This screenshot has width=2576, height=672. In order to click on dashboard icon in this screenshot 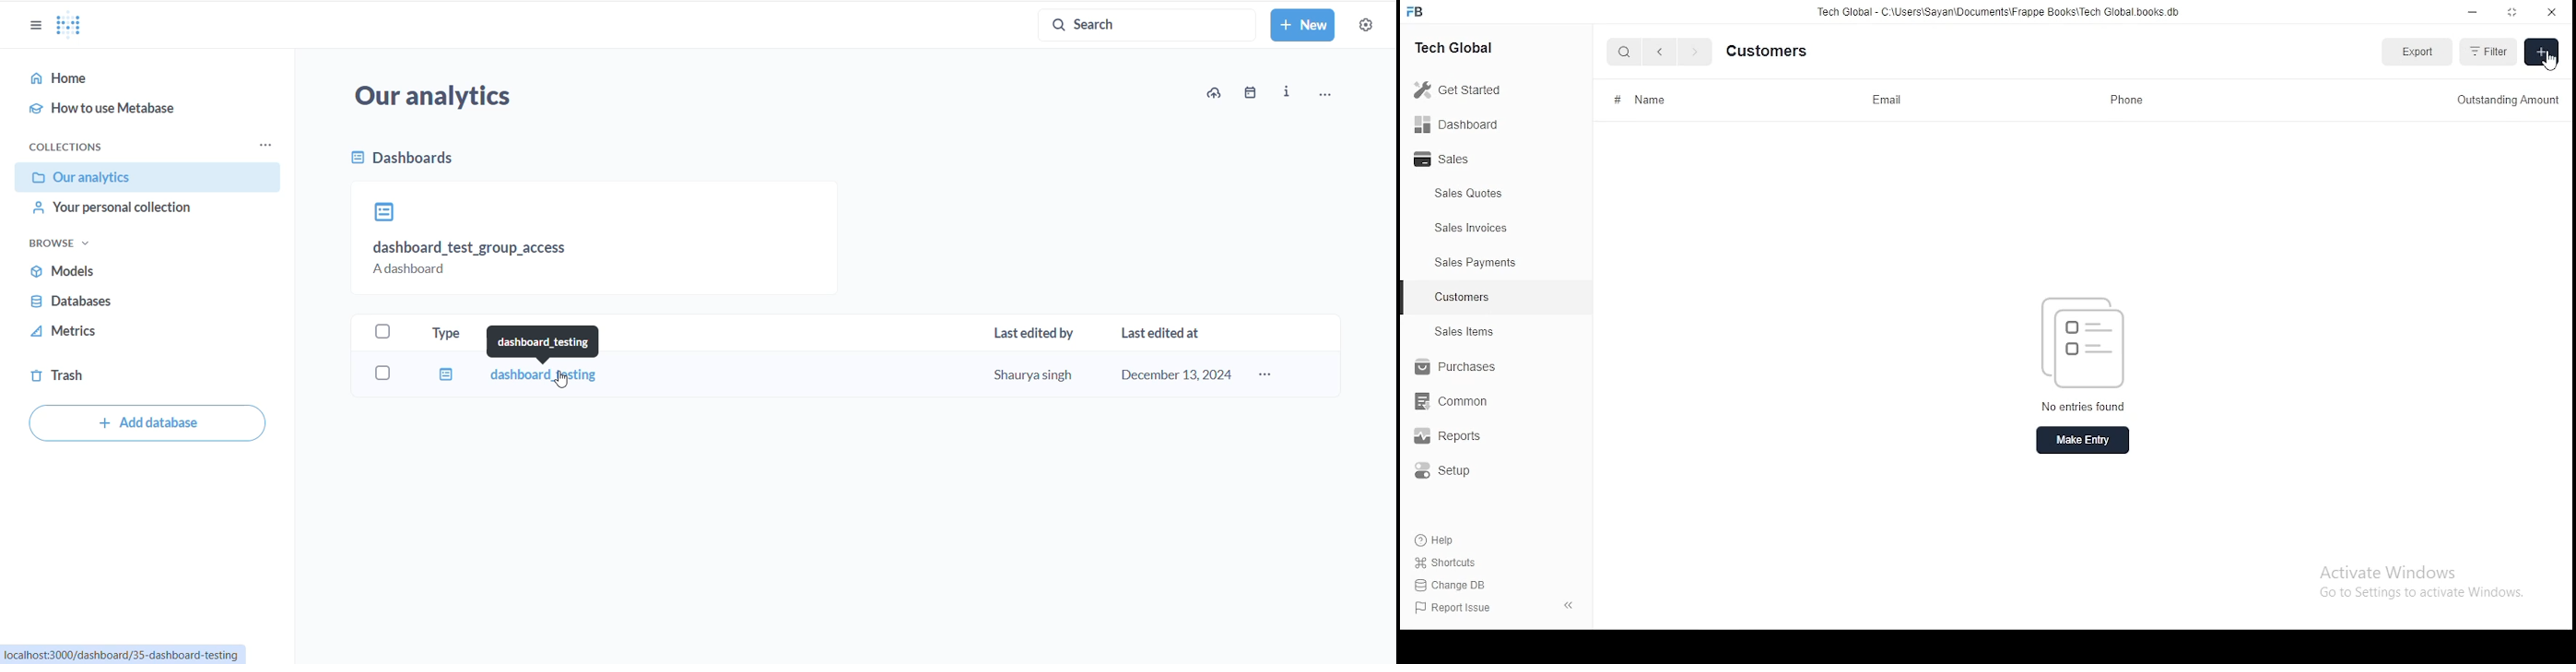, I will do `click(444, 374)`.